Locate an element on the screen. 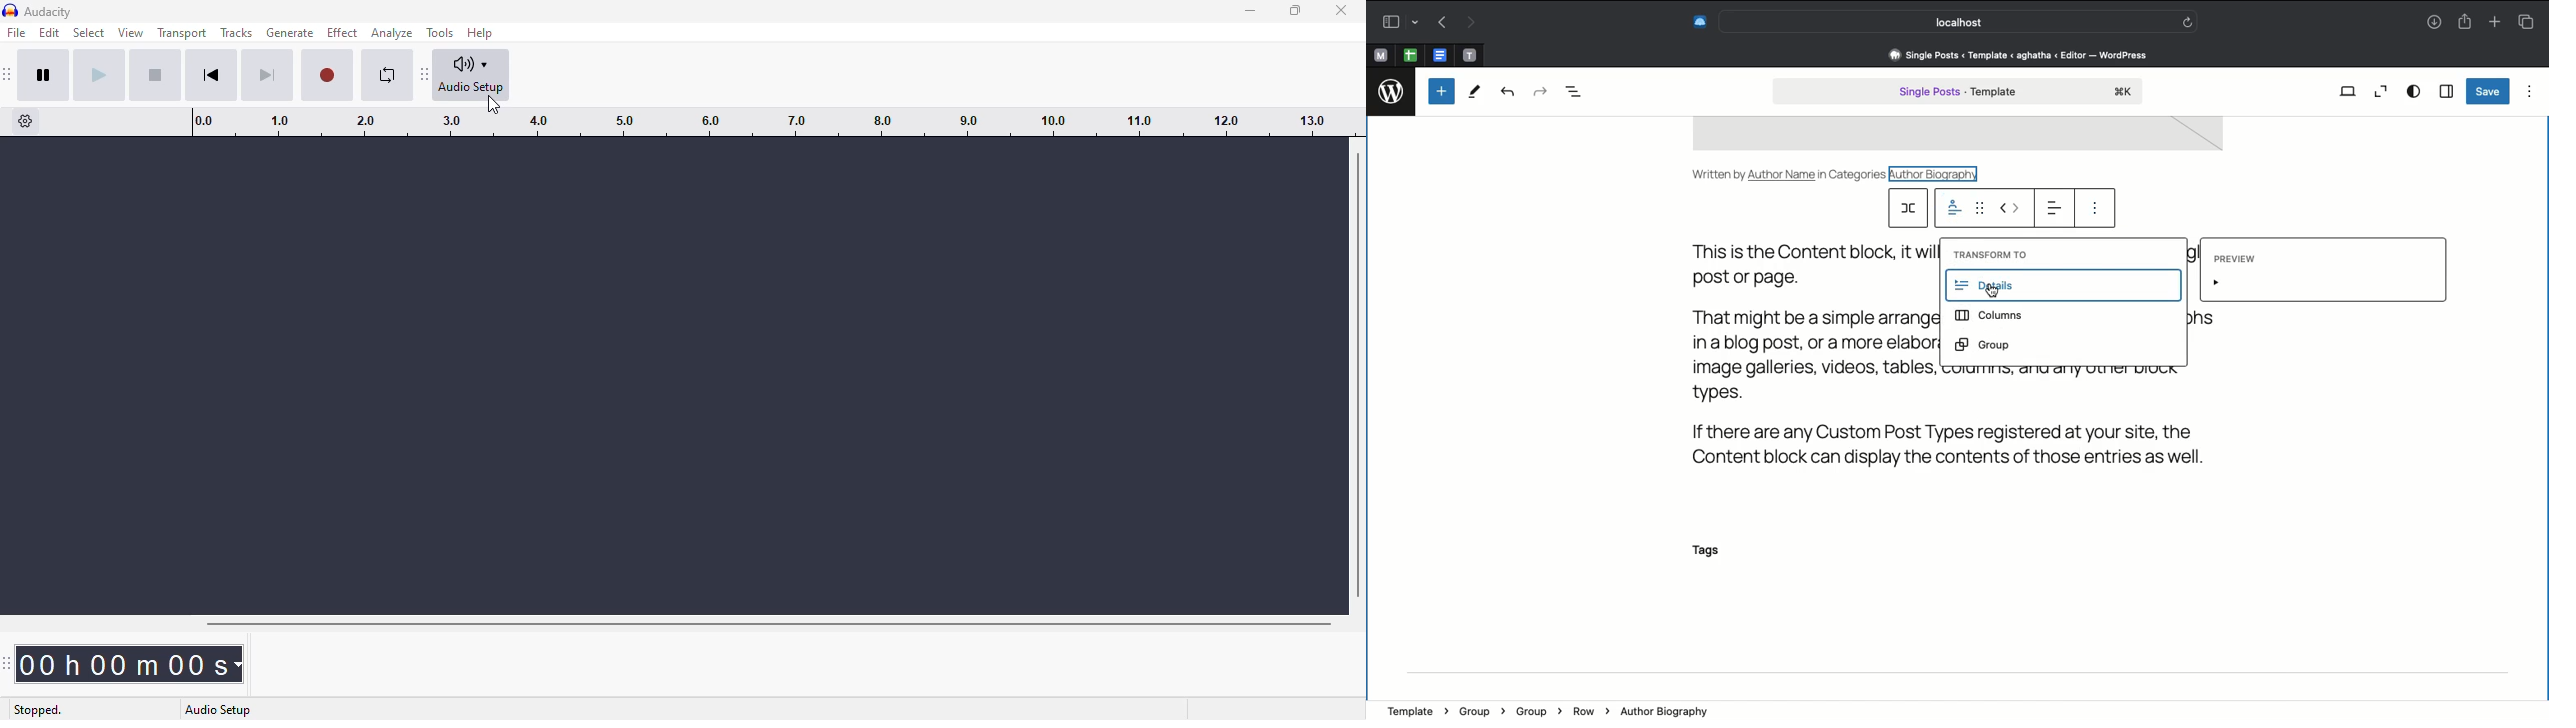 This screenshot has height=728, width=2576. Group is located at coordinates (1986, 344).